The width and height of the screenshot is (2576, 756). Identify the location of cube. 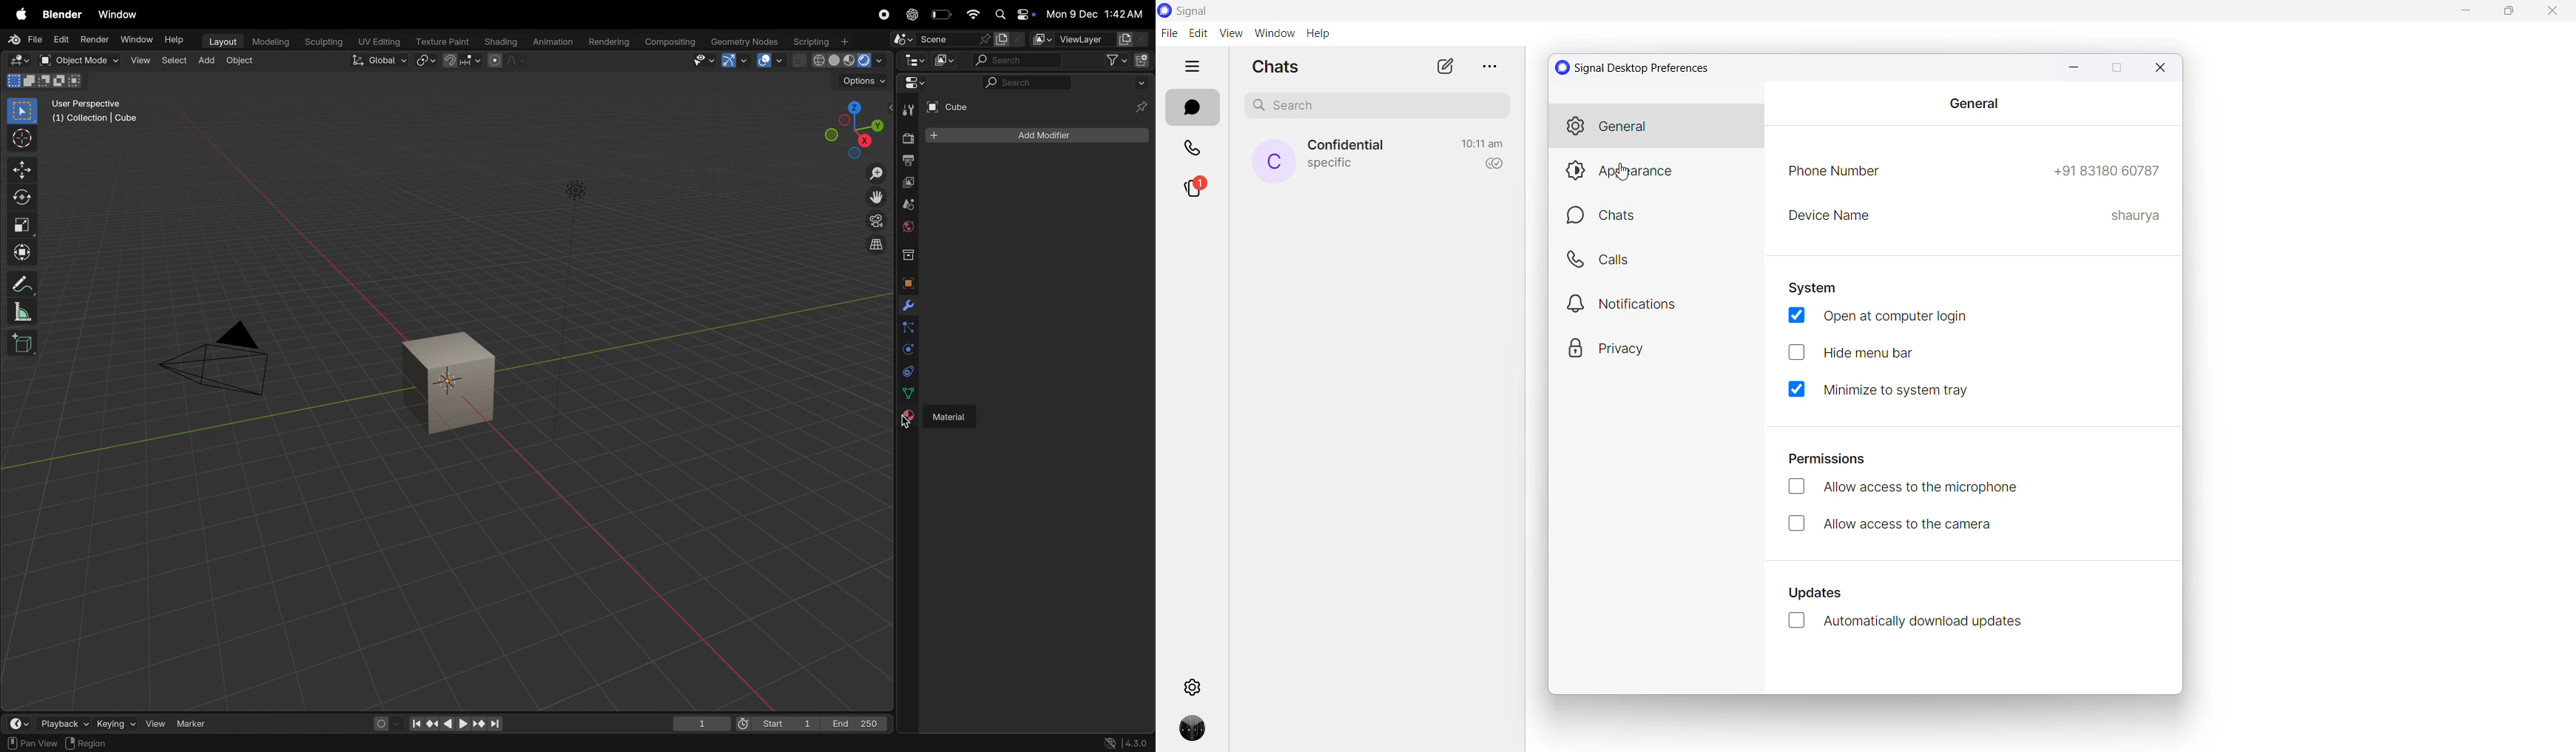
(452, 383).